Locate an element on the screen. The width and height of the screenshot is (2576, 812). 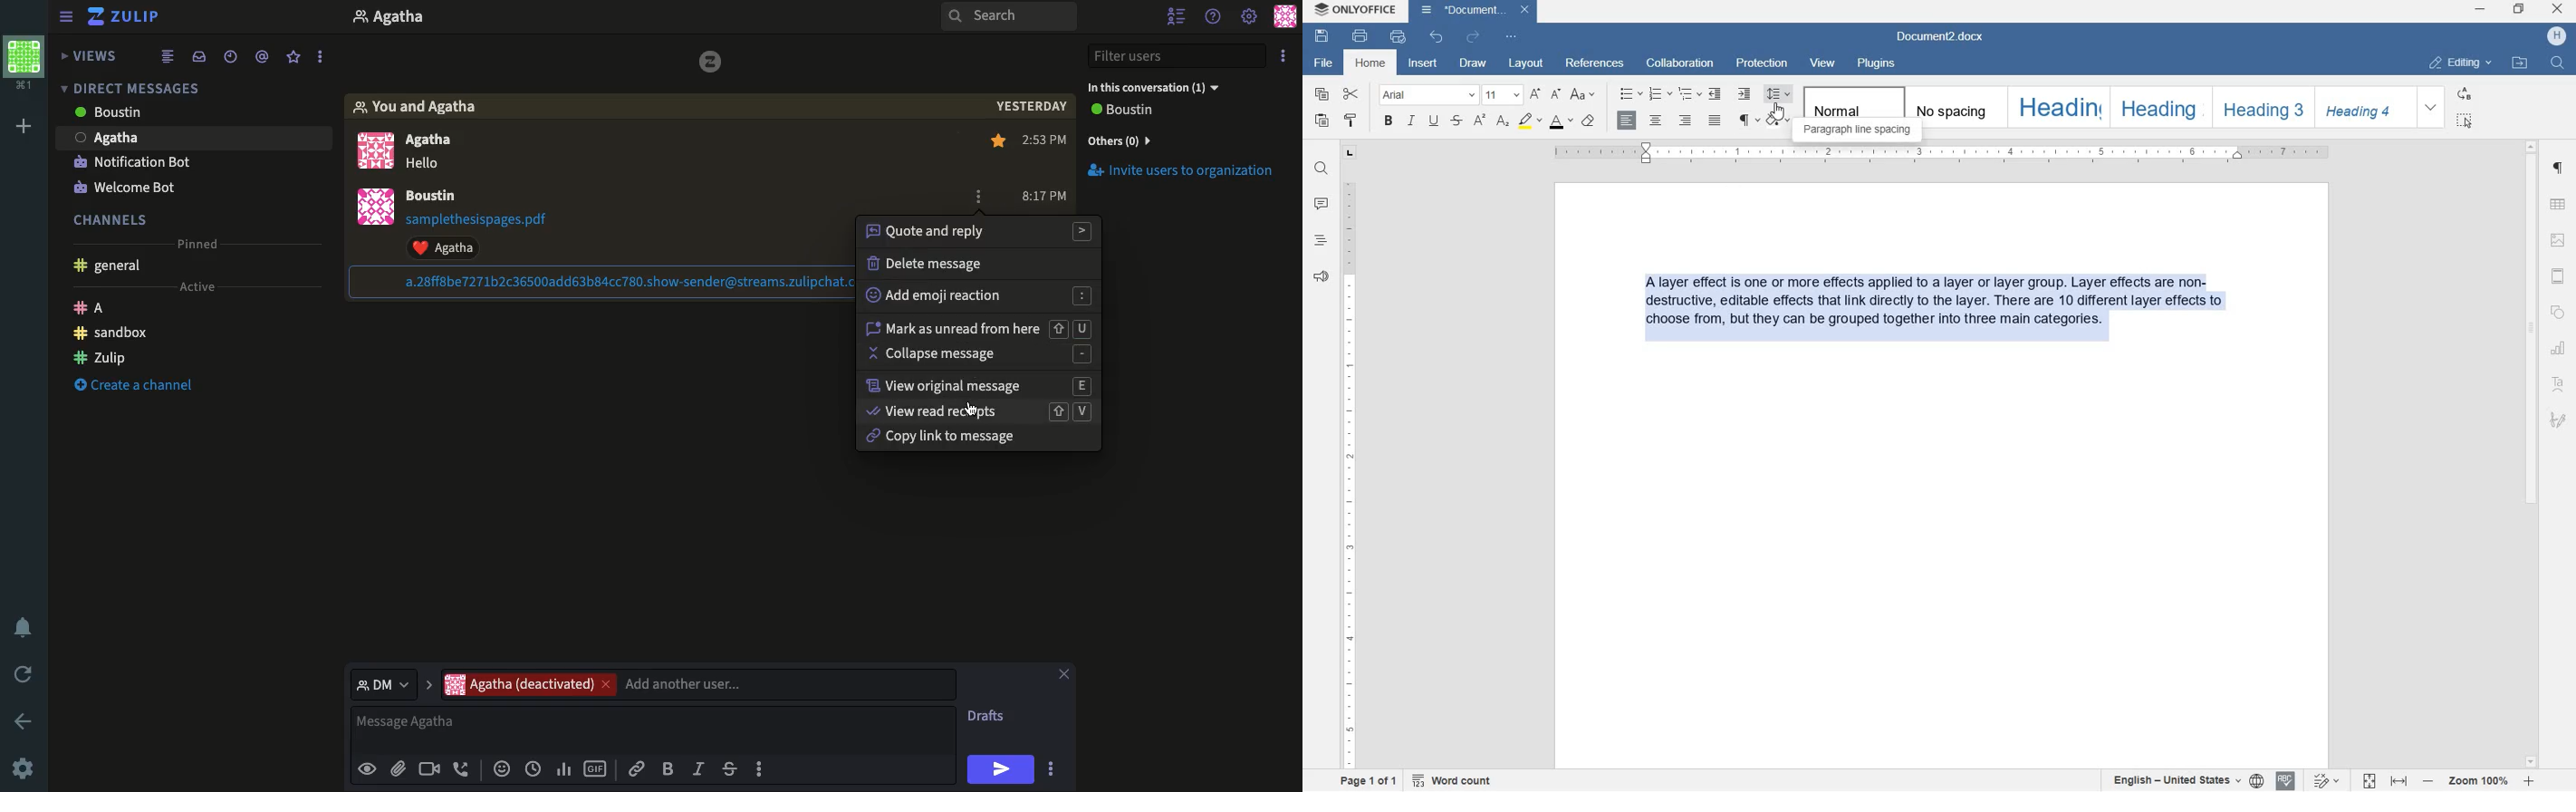
hp is located at coordinates (2556, 36).